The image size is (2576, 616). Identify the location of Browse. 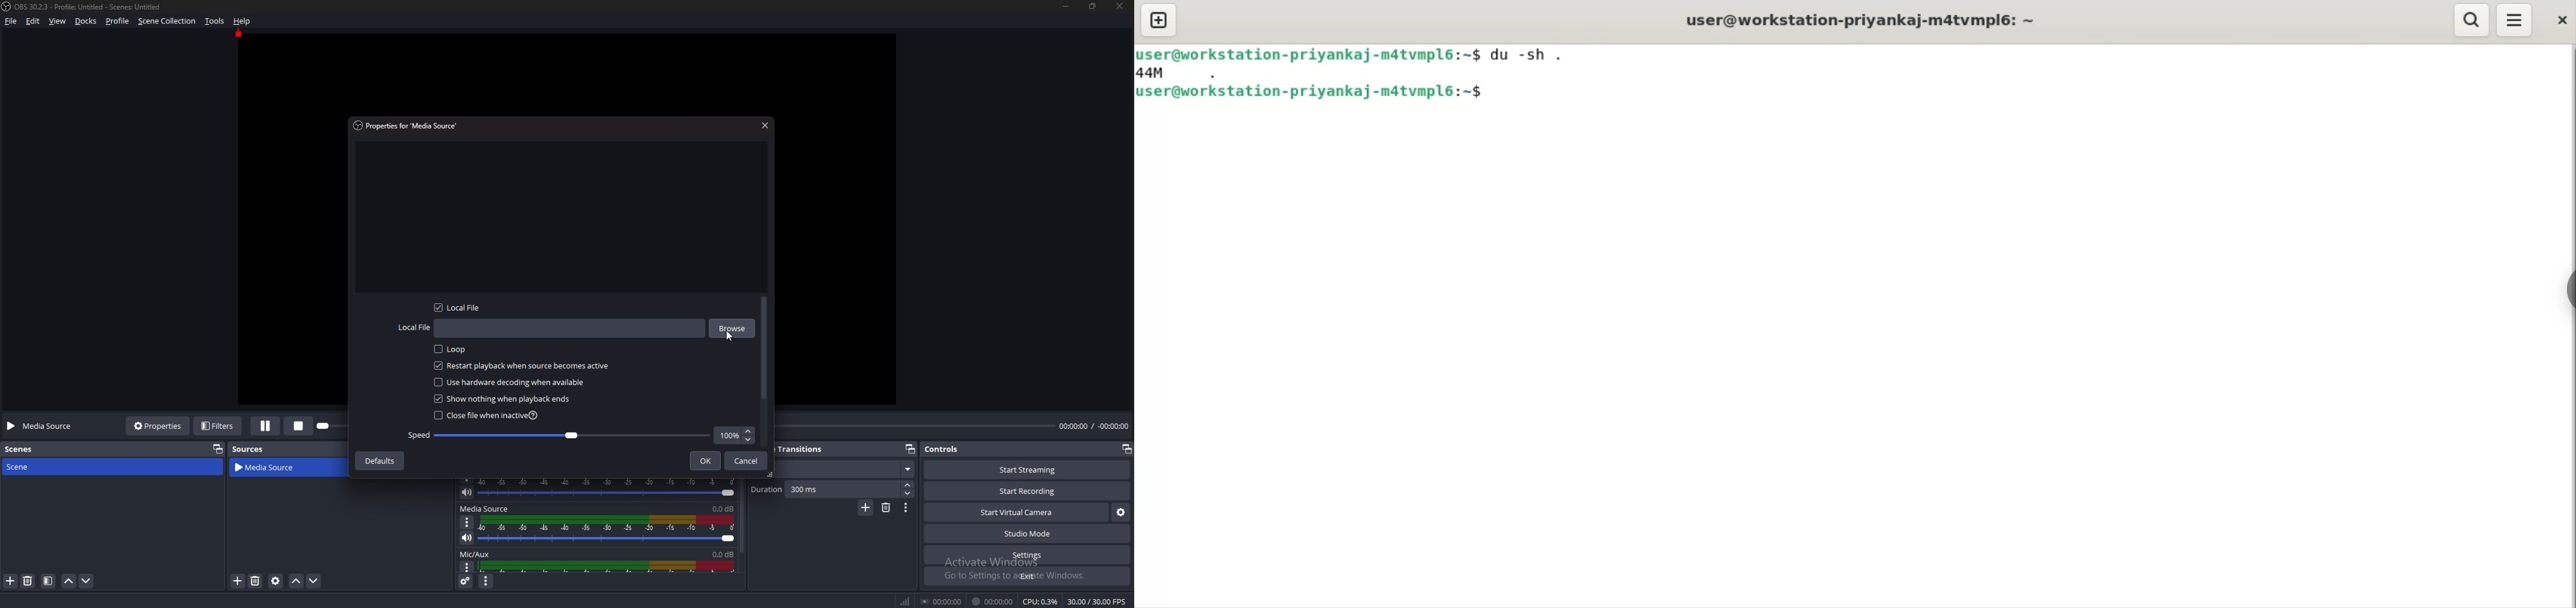
(732, 326).